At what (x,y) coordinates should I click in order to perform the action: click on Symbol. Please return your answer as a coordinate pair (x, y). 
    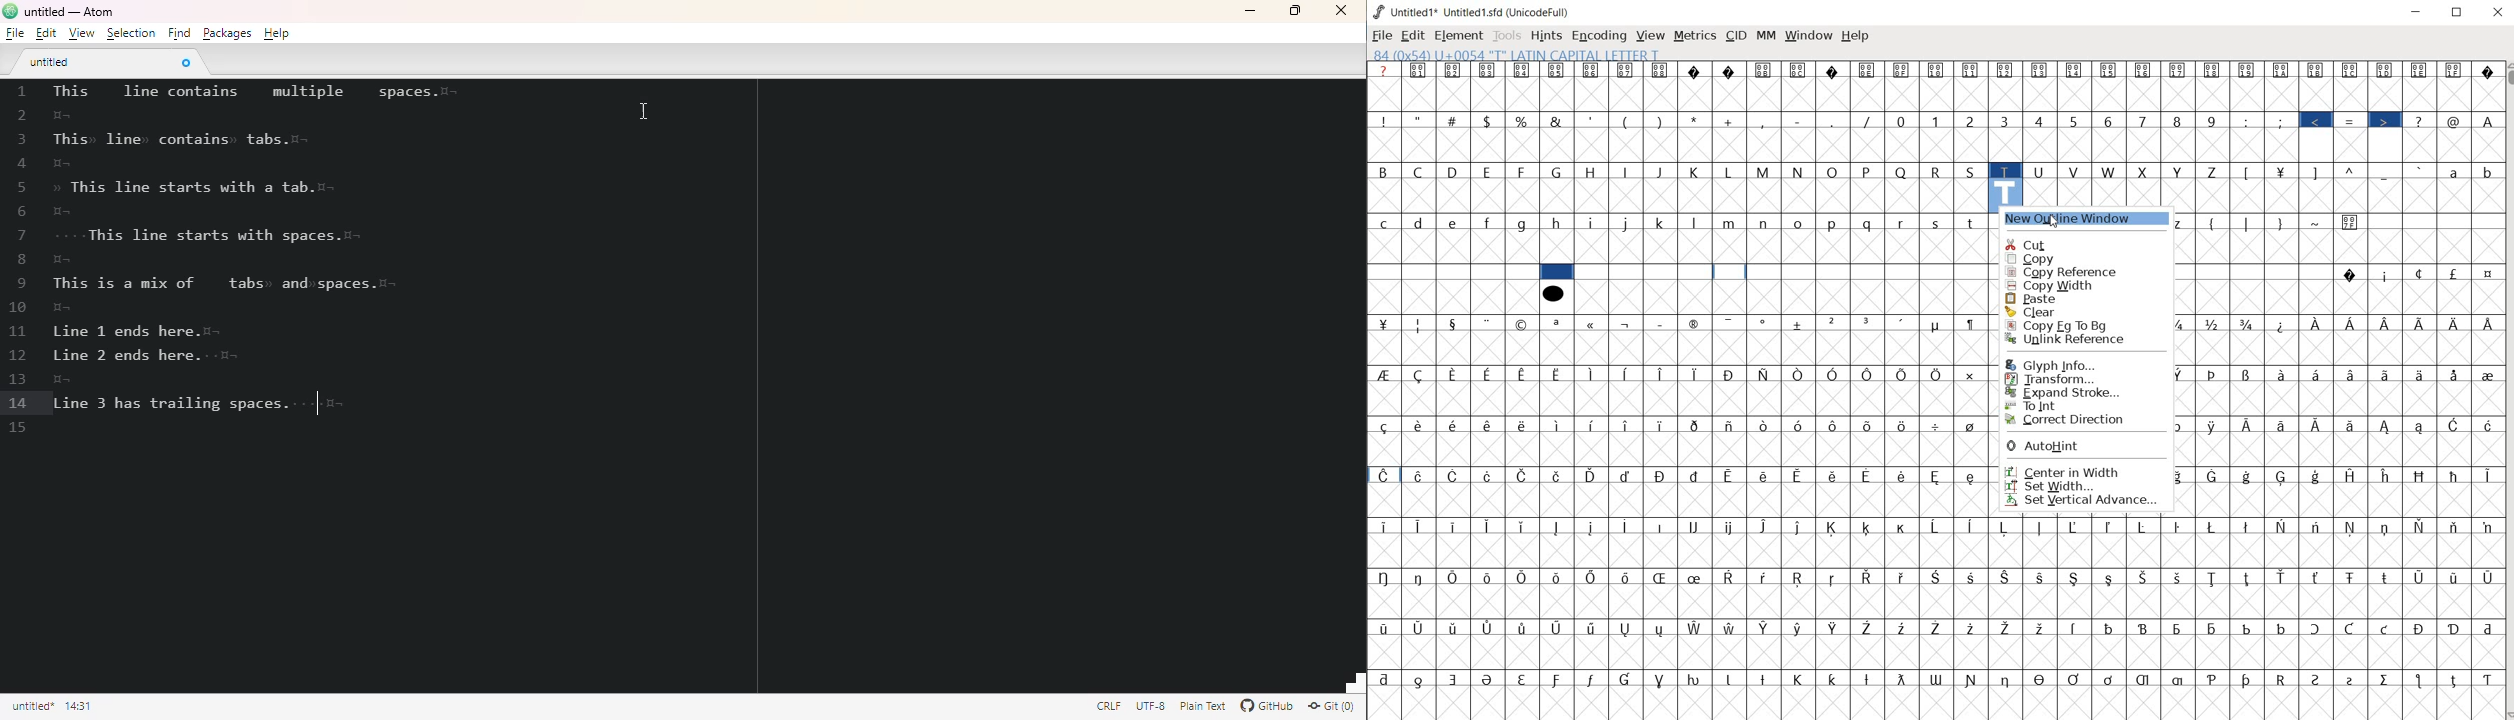
    Looking at the image, I should click on (2485, 474).